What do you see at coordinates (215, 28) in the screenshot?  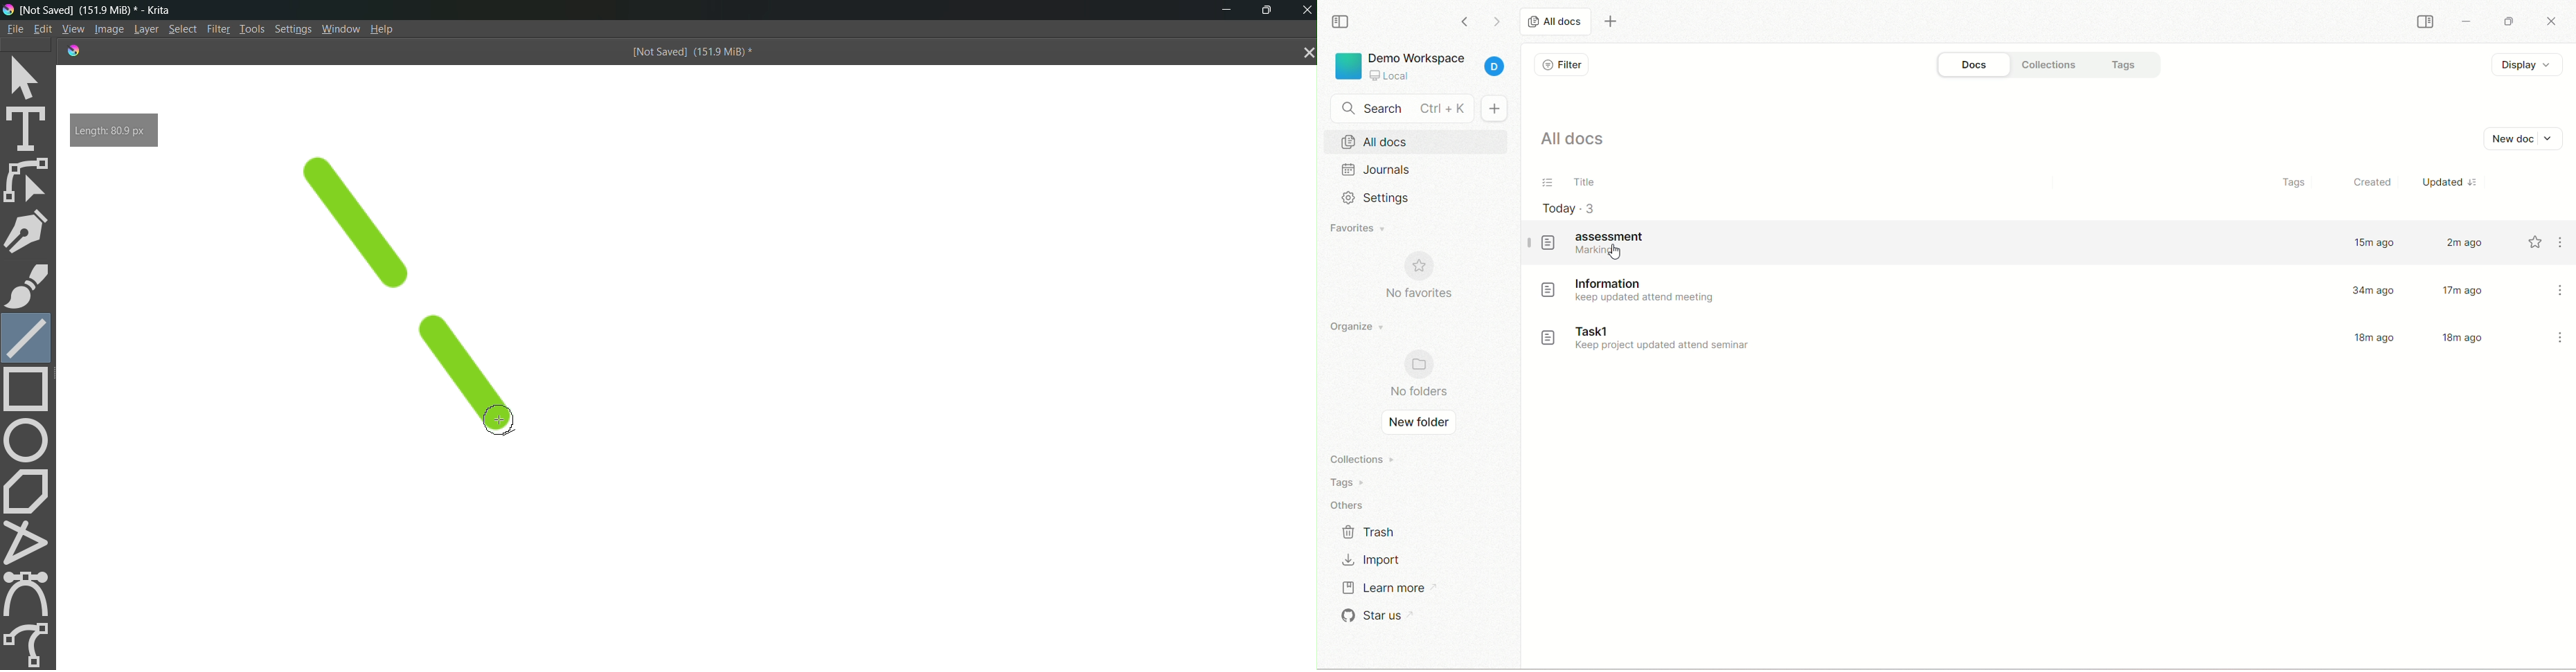 I see `Filte` at bounding box center [215, 28].